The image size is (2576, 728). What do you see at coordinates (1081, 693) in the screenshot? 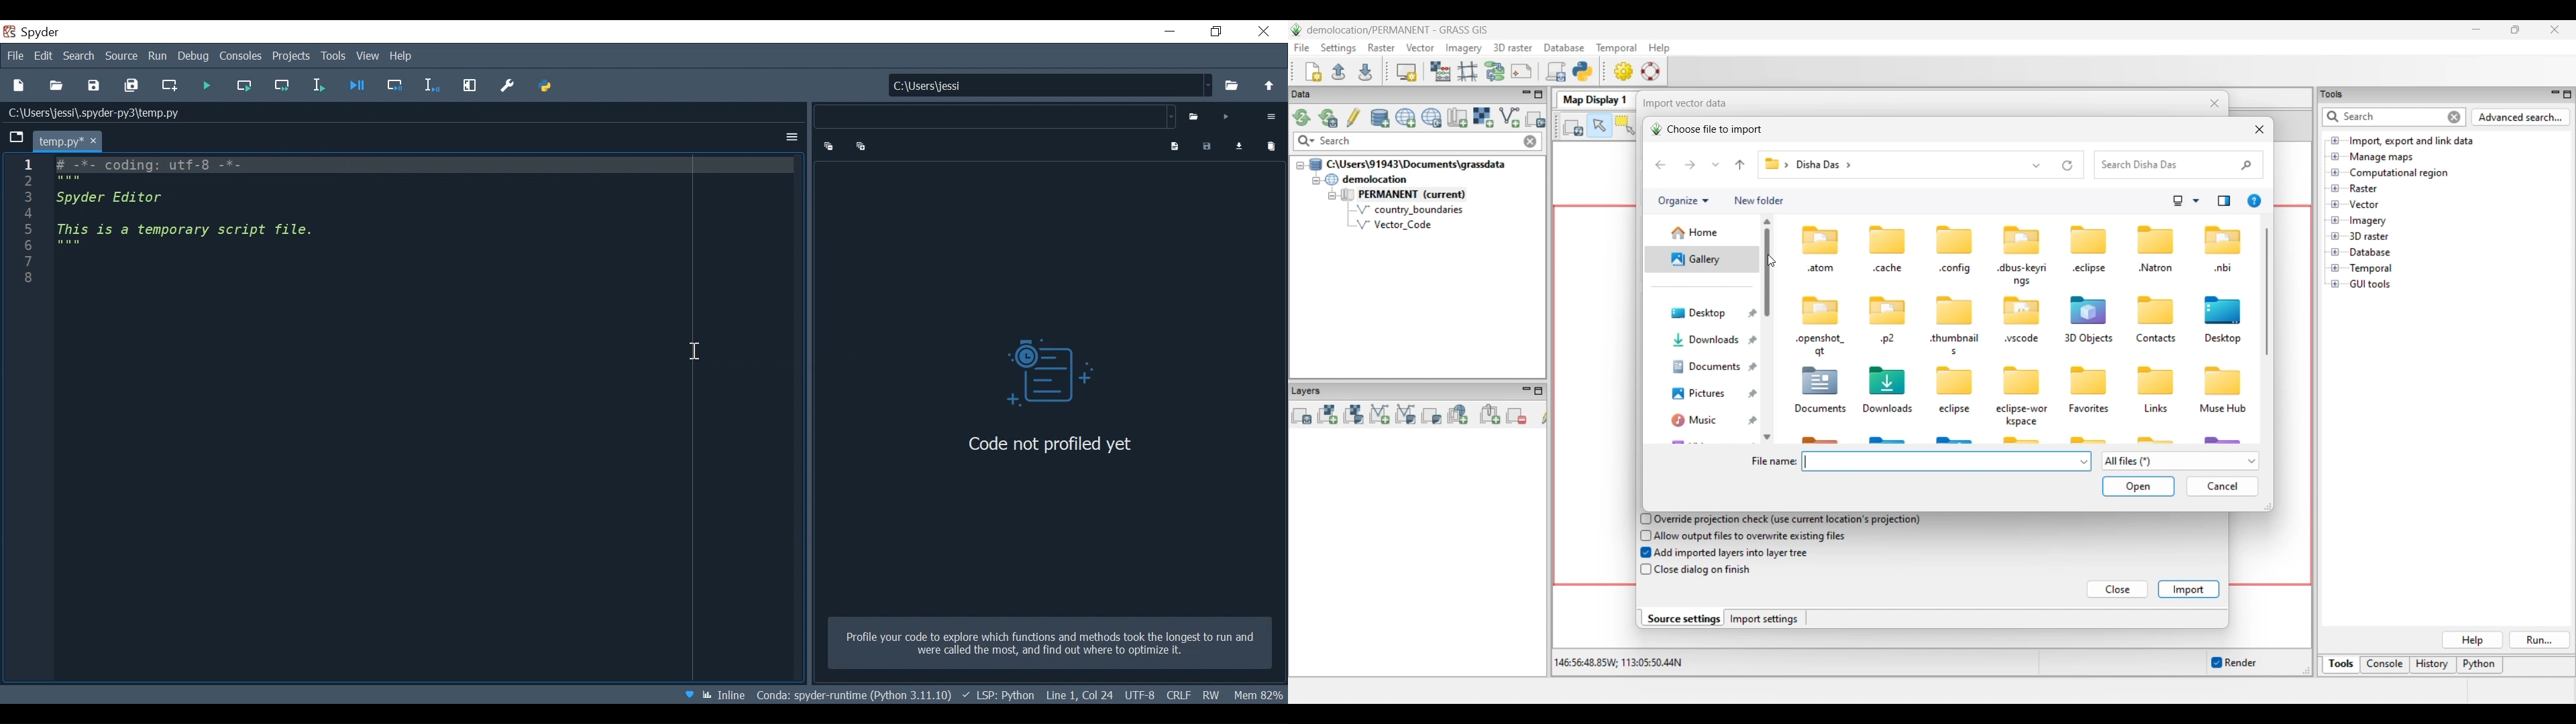
I see `Cursor Position` at bounding box center [1081, 693].